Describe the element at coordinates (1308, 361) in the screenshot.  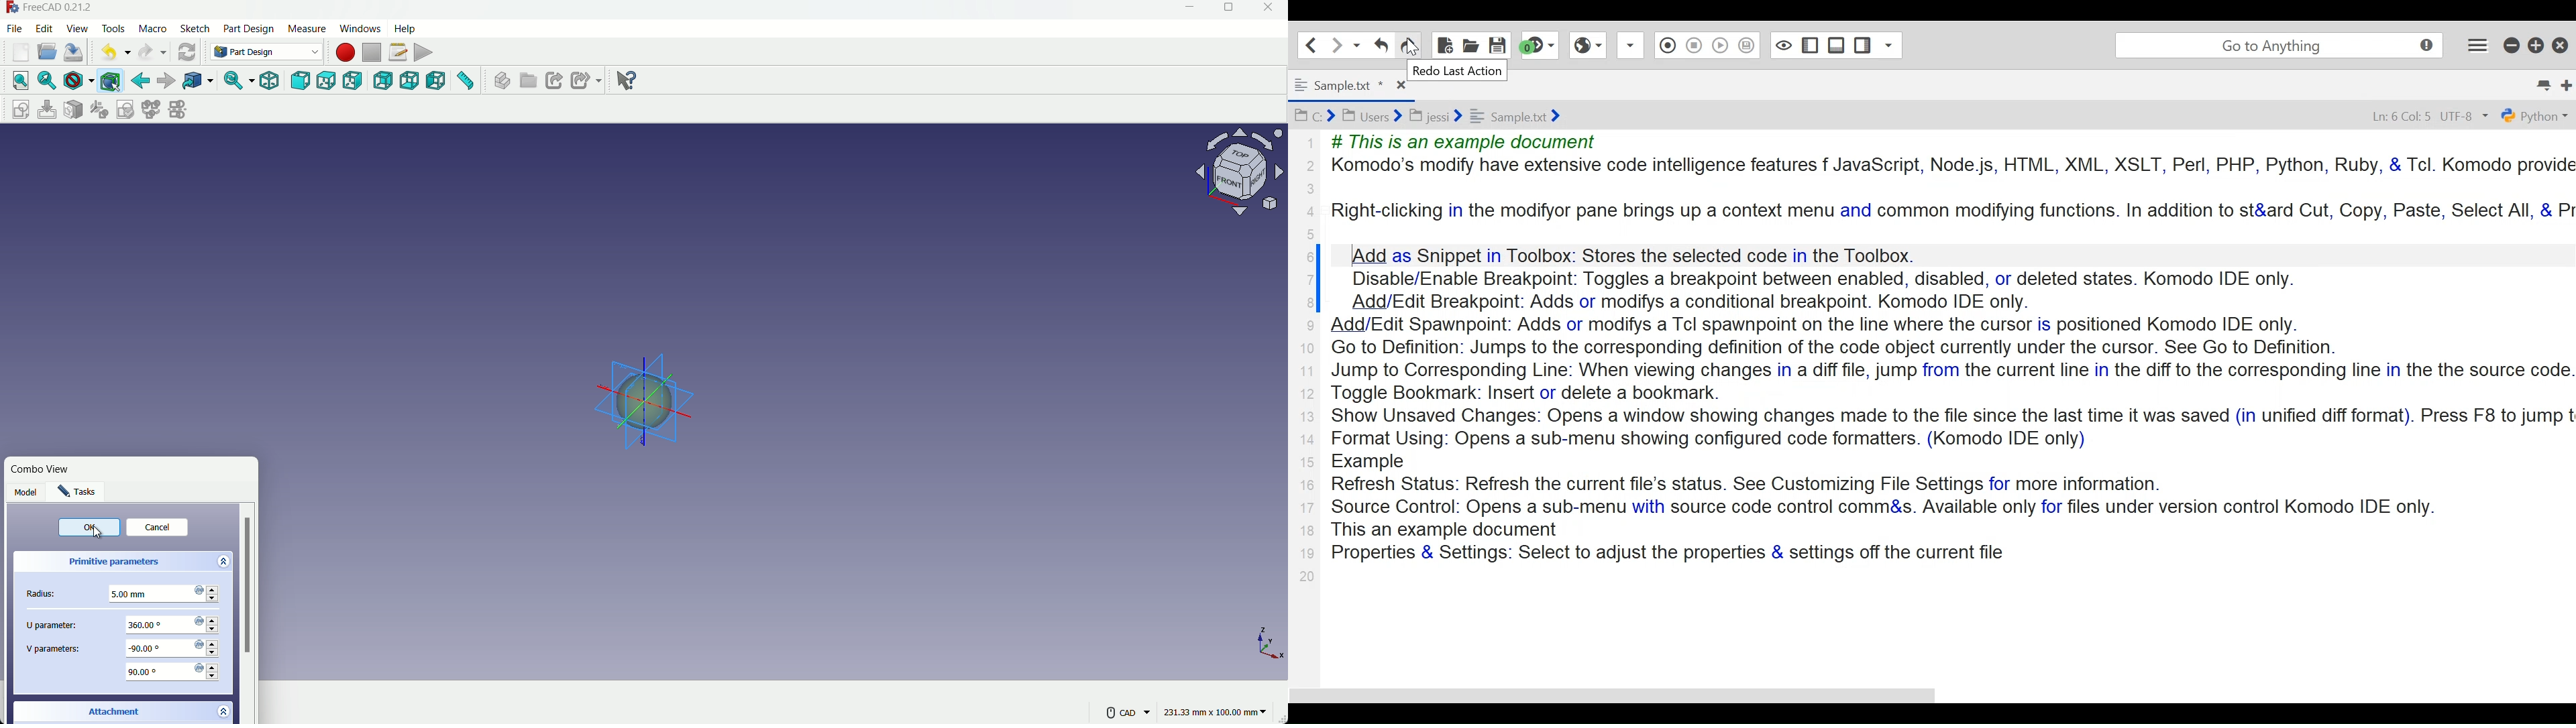
I see `Line Number` at that location.